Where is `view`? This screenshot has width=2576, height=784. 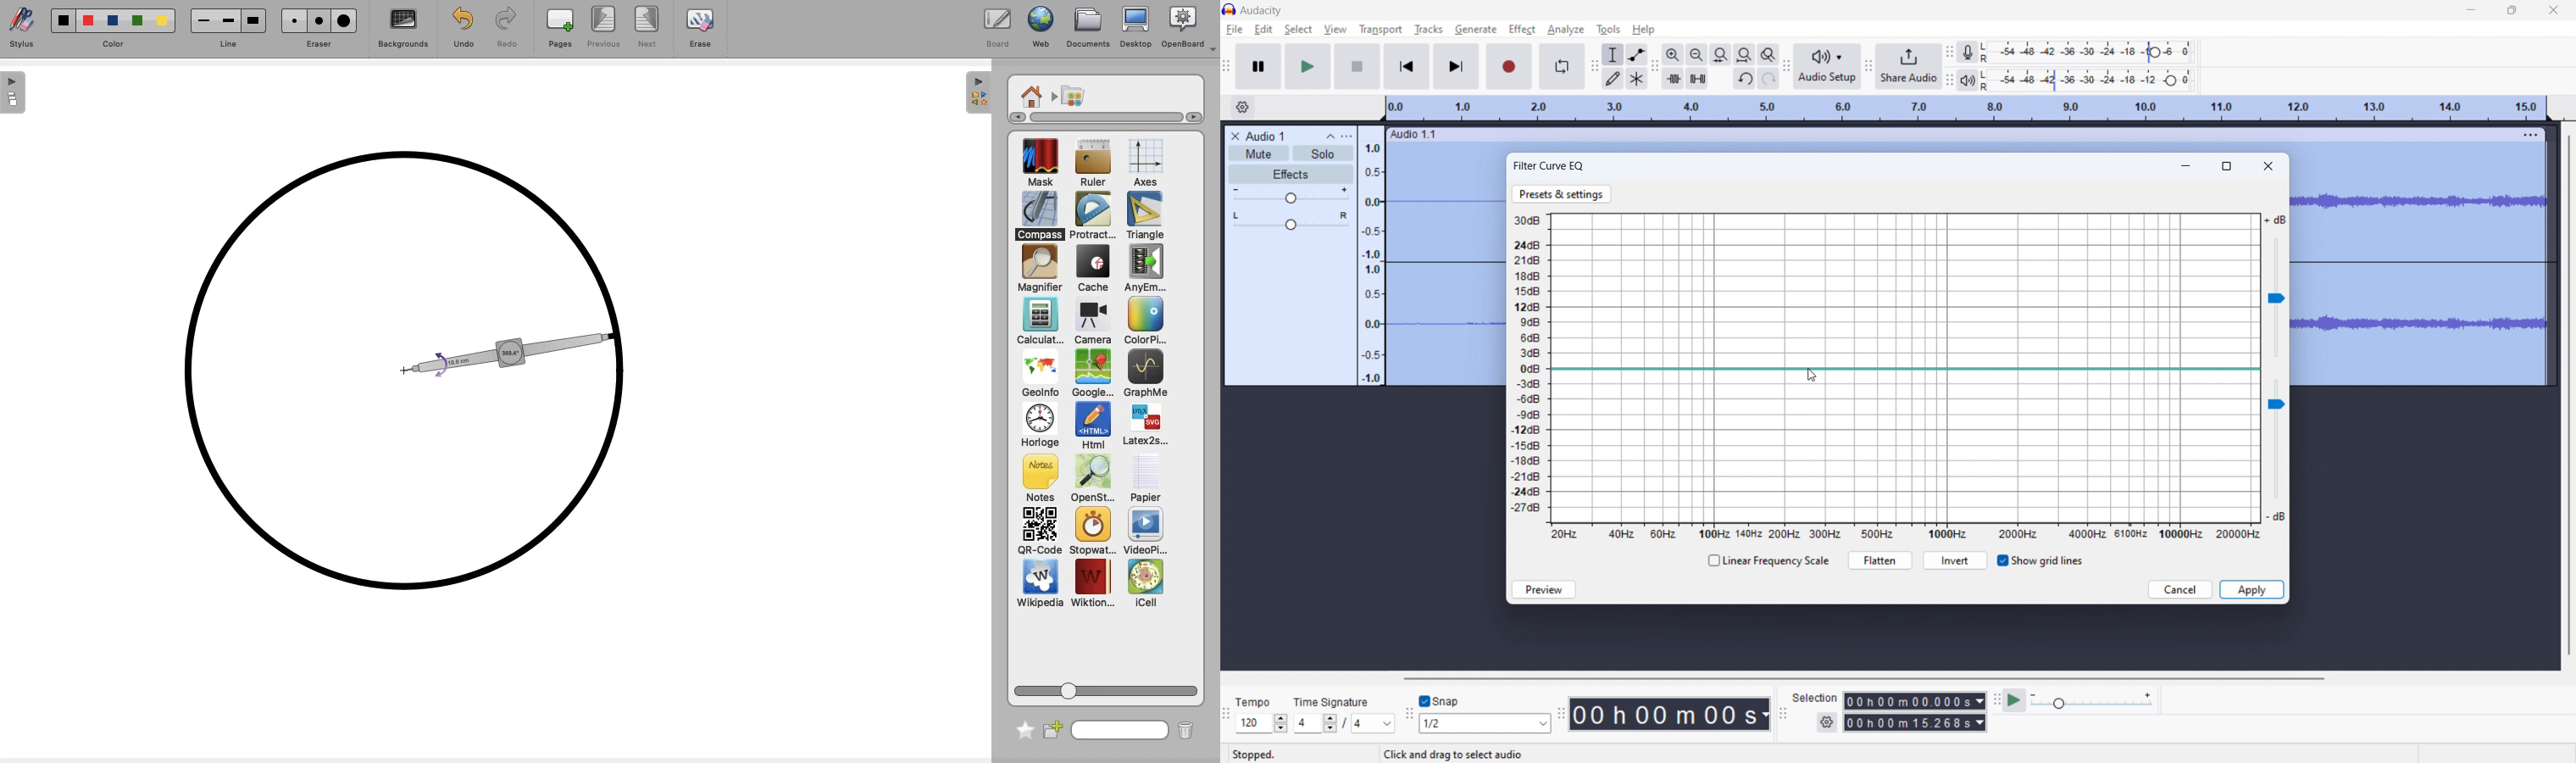 view is located at coordinates (1335, 29).